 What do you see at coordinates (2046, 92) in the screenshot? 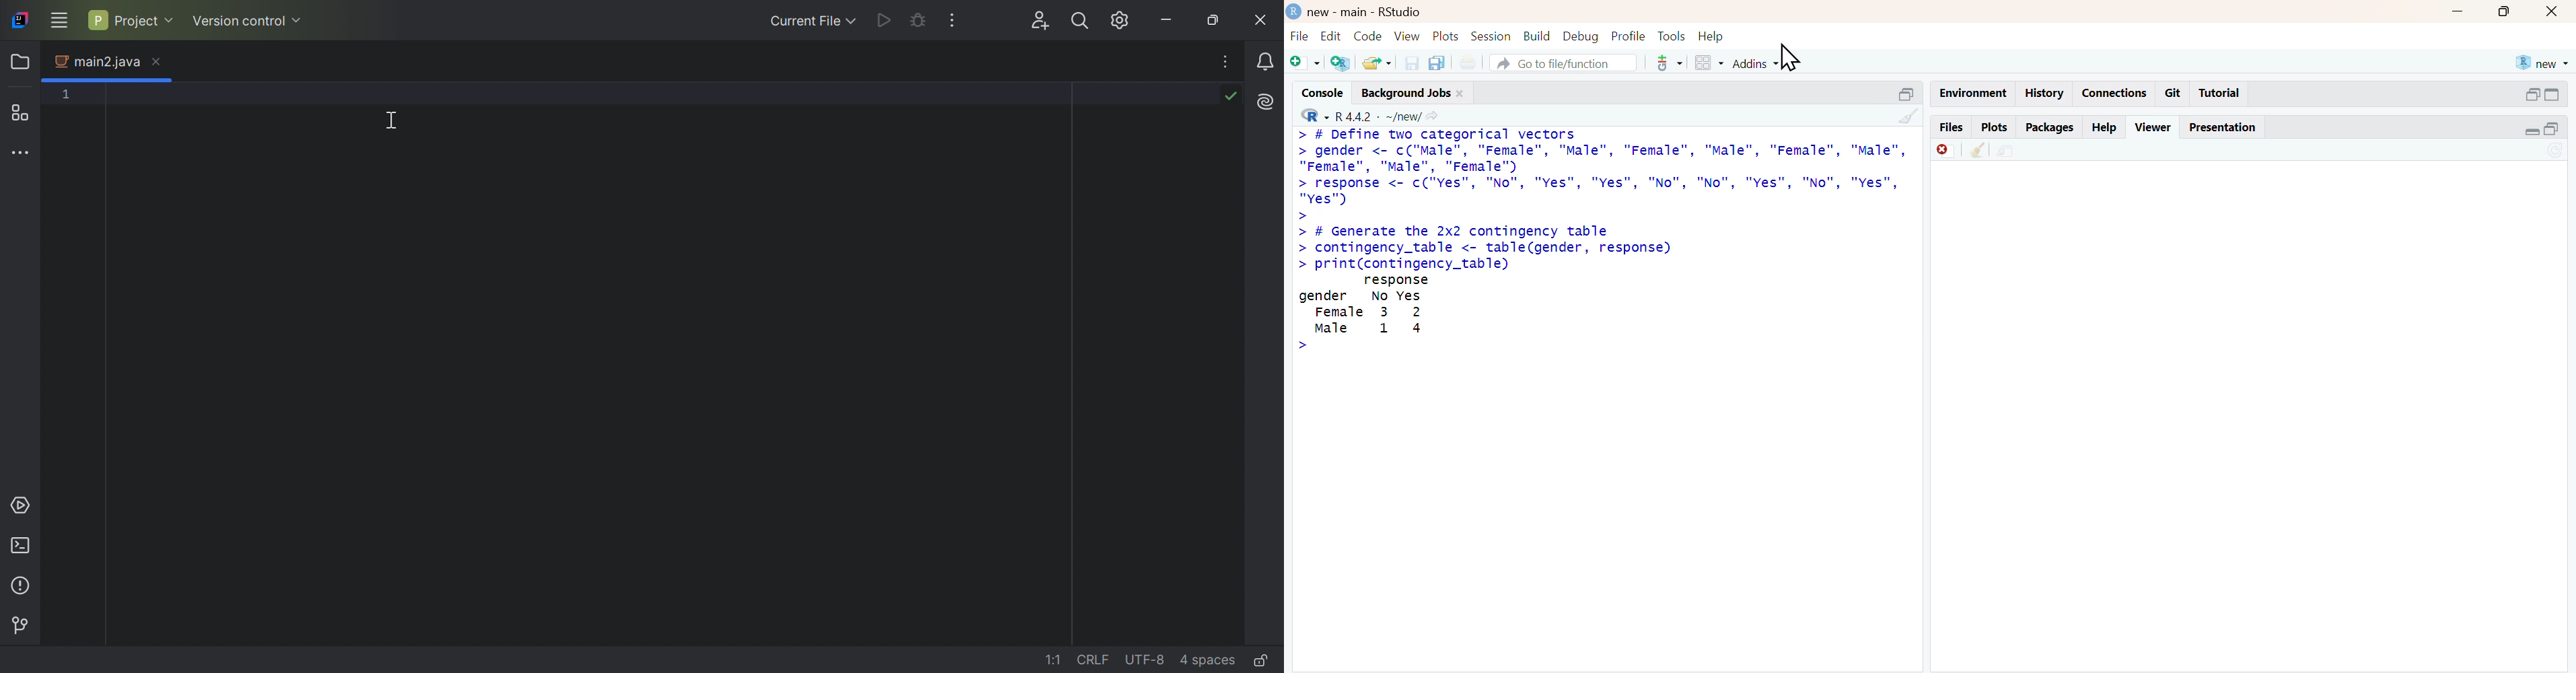
I see `history` at bounding box center [2046, 92].